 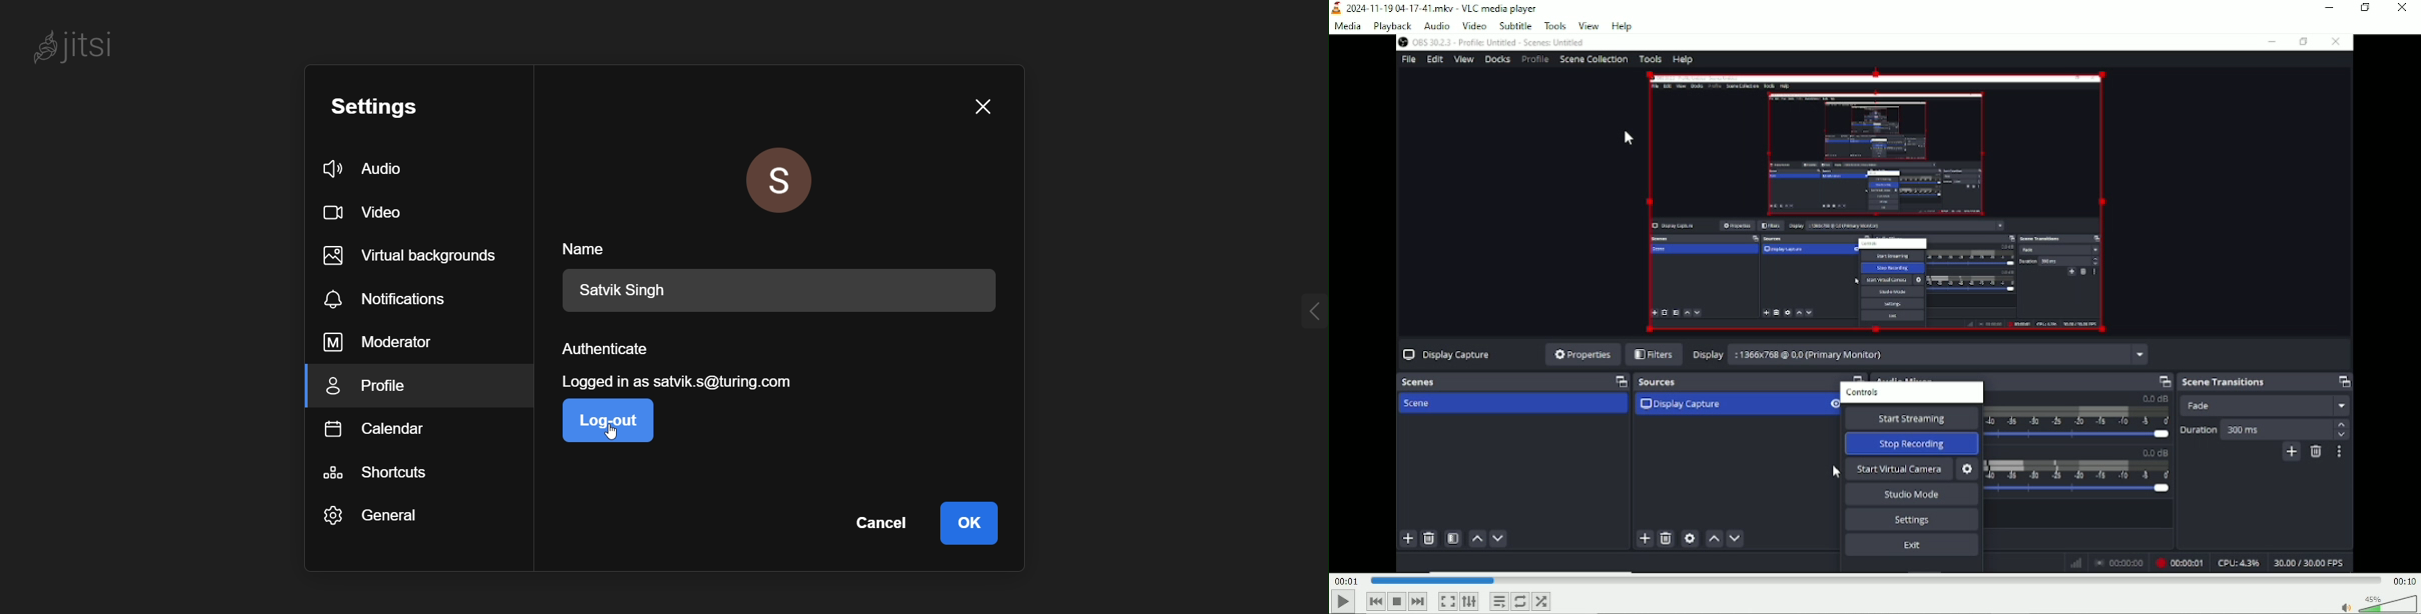 What do you see at coordinates (388, 478) in the screenshot?
I see `shortcuts` at bounding box center [388, 478].